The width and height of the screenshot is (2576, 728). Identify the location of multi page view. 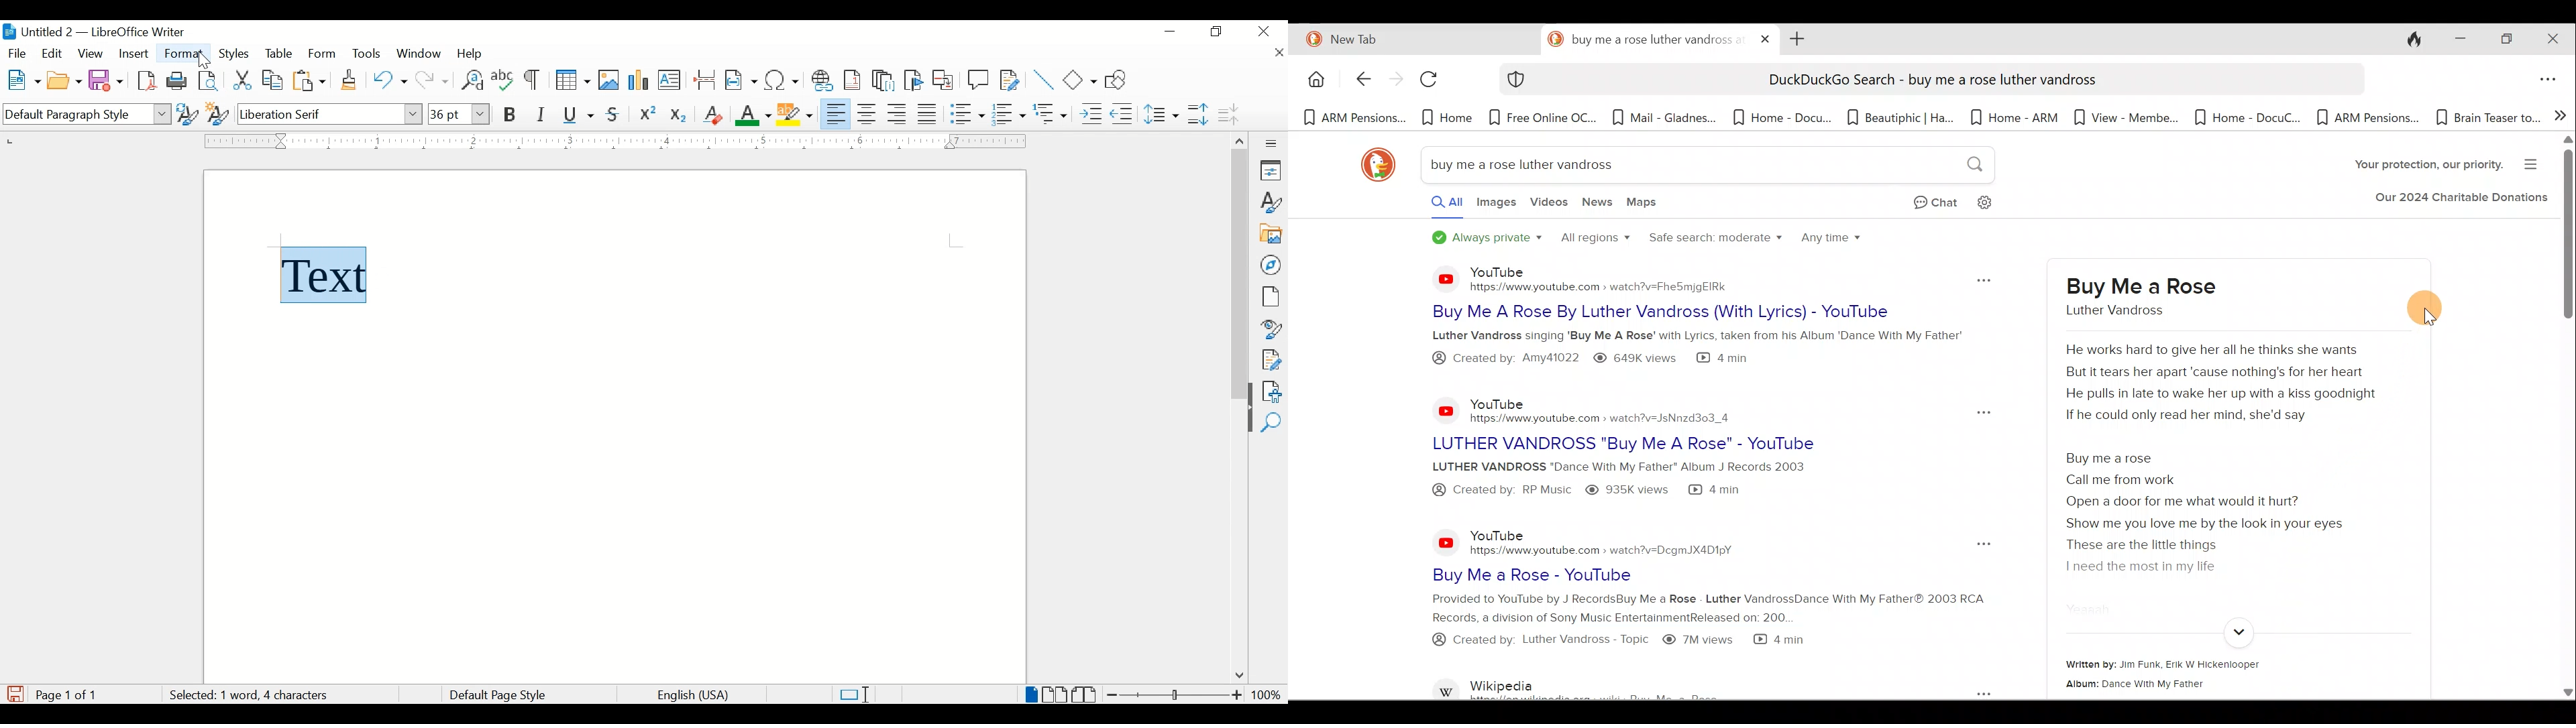
(1056, 695).